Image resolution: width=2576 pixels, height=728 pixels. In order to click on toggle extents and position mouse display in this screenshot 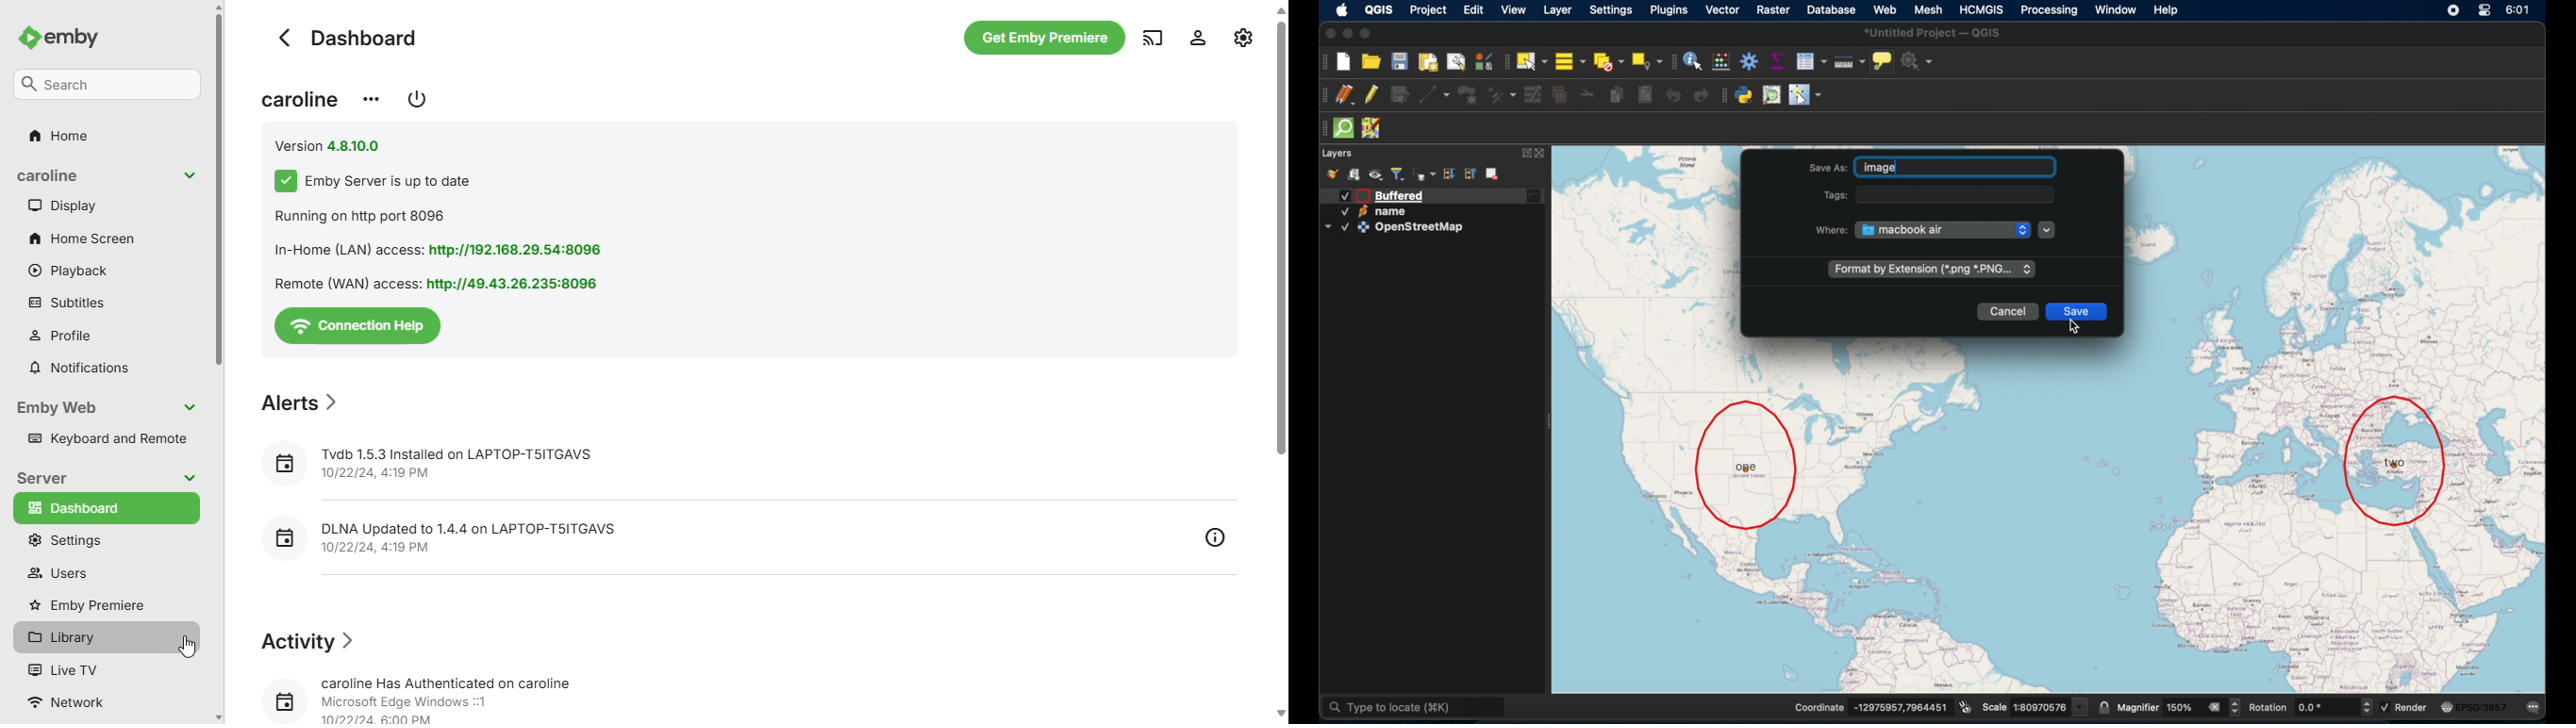, I will do `click(1964, 705)`.